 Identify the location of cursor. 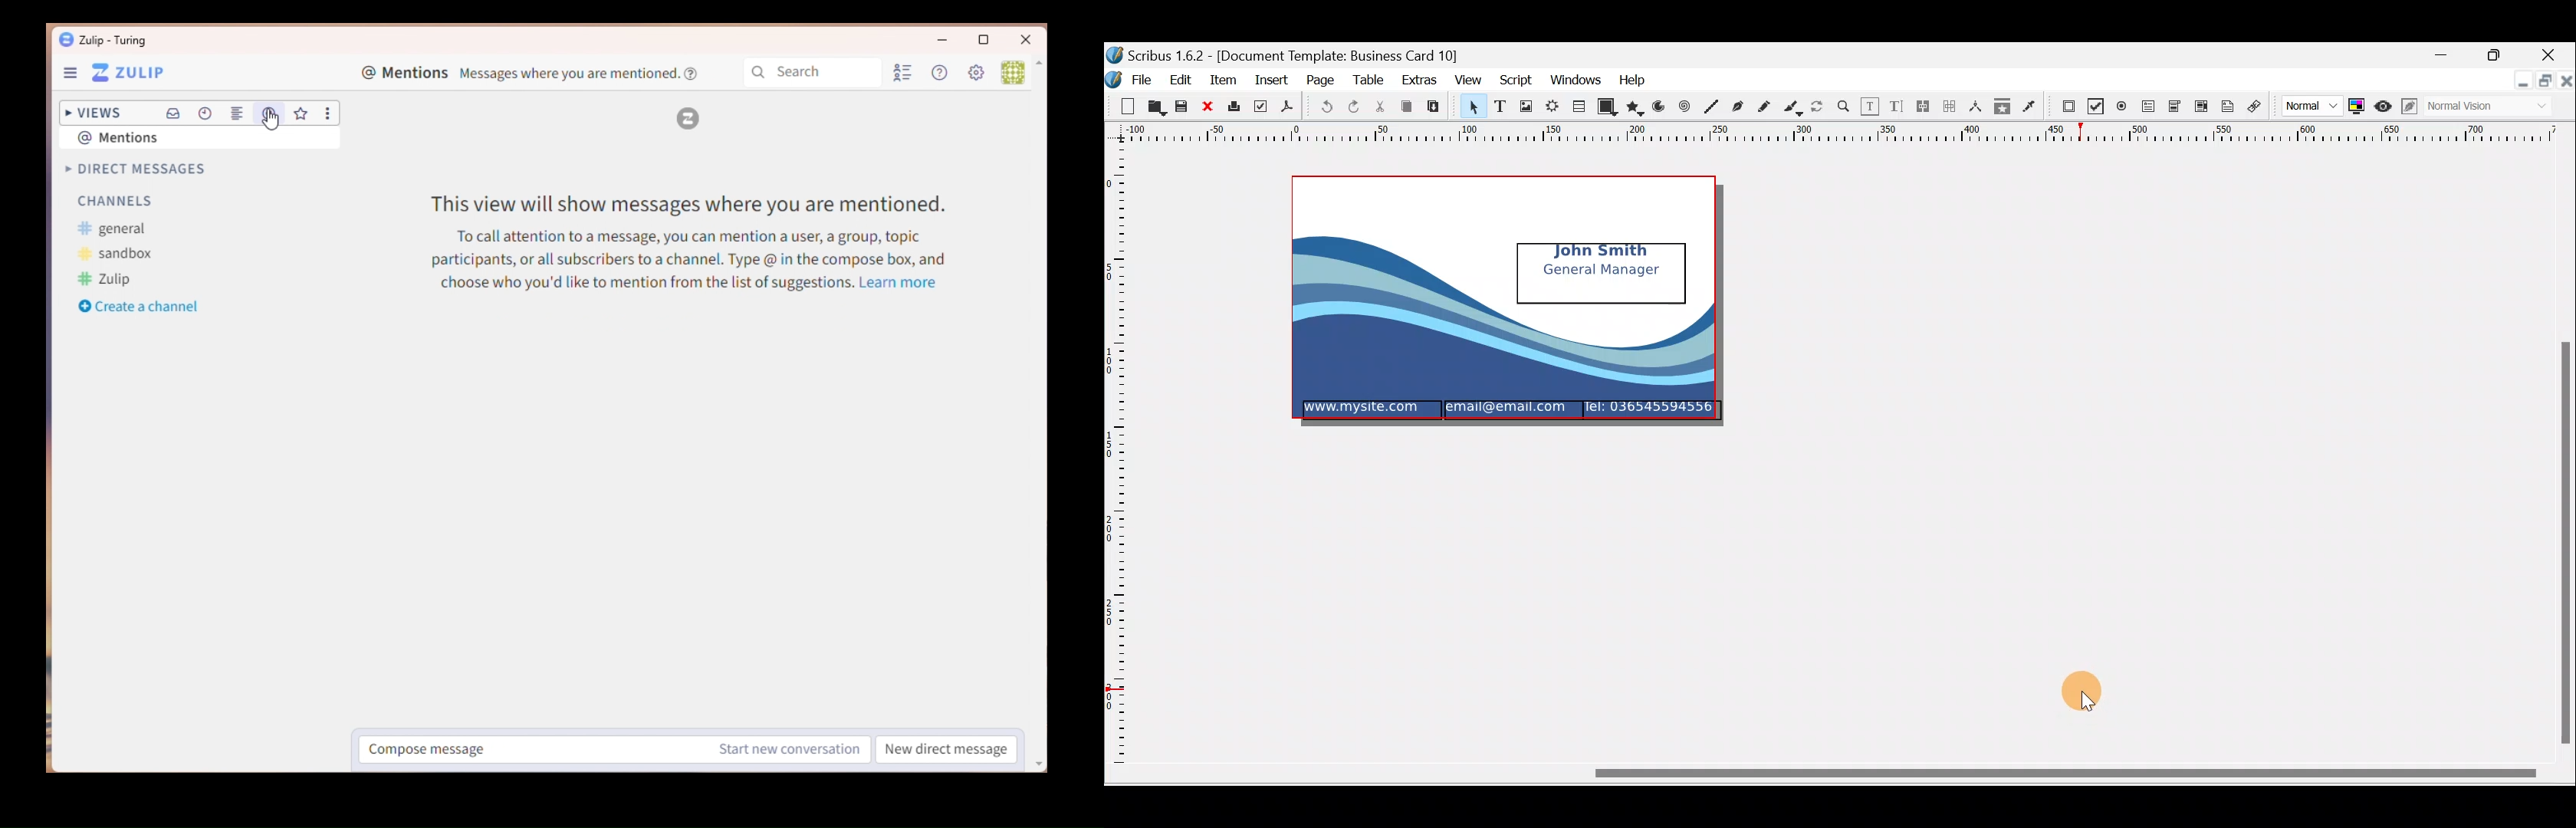
(2086, 700).